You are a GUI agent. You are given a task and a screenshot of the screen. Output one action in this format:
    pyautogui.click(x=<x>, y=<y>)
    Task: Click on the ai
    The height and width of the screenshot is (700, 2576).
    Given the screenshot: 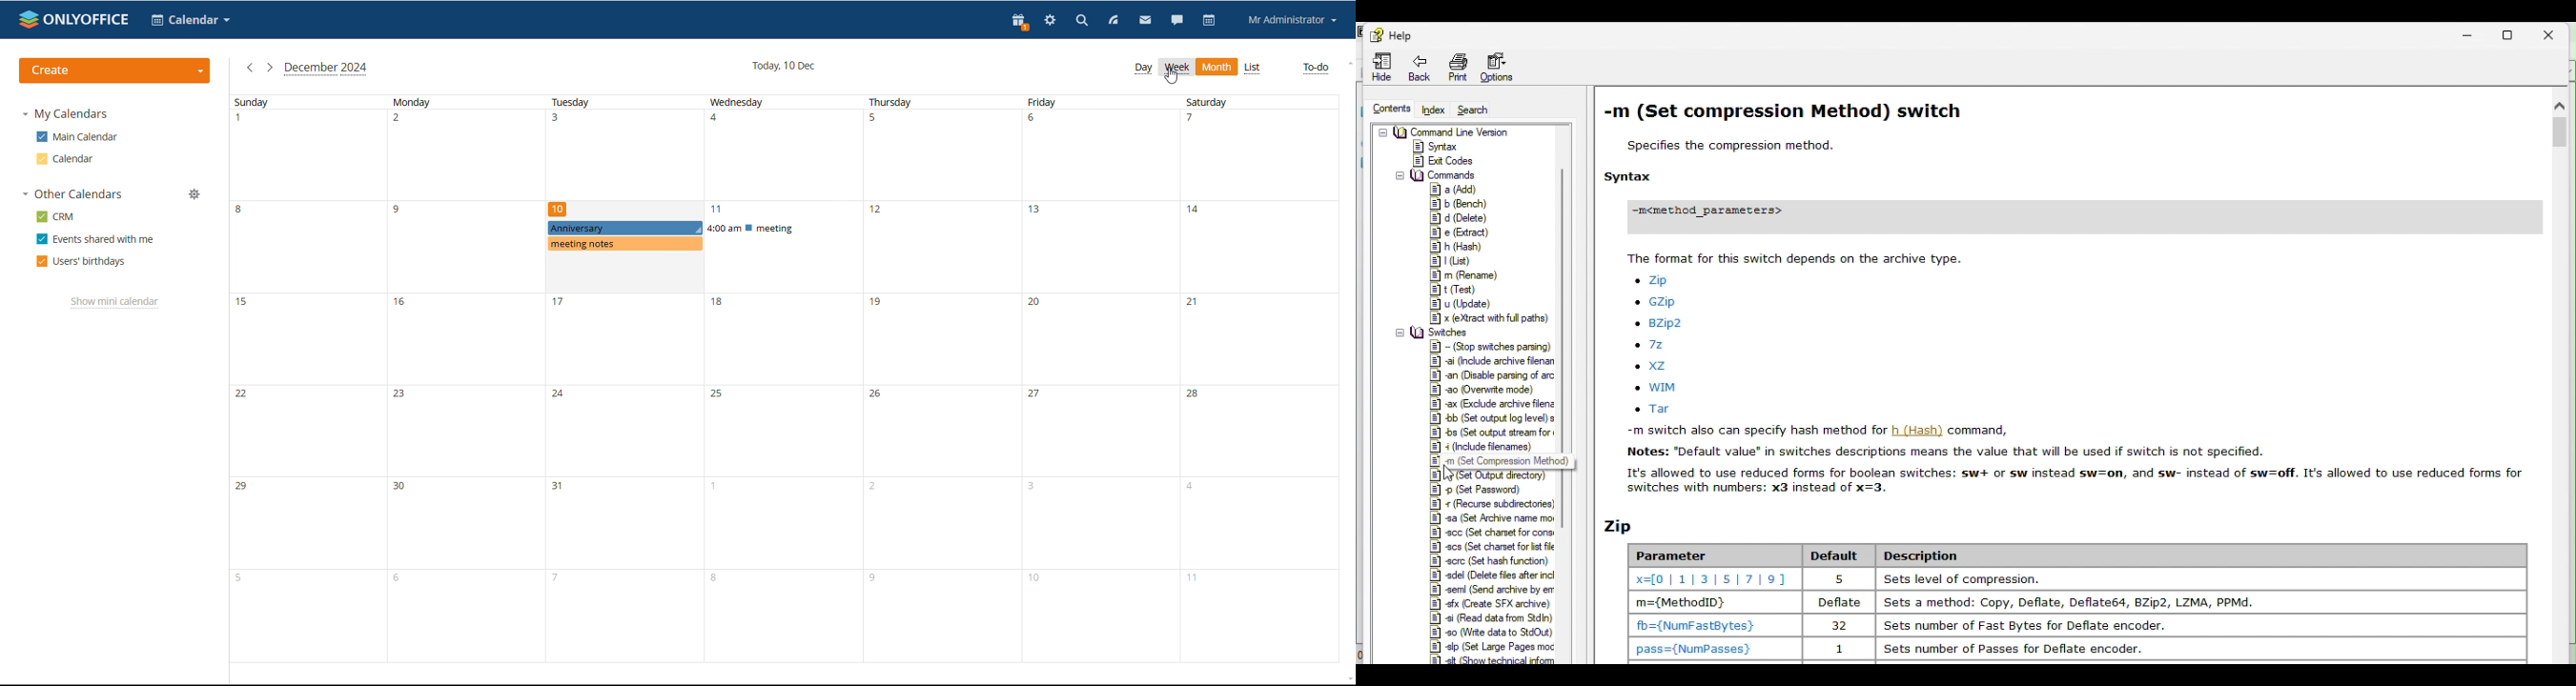 What is the action you would take?
    pyautogui.click(x=1487, y=362)
    